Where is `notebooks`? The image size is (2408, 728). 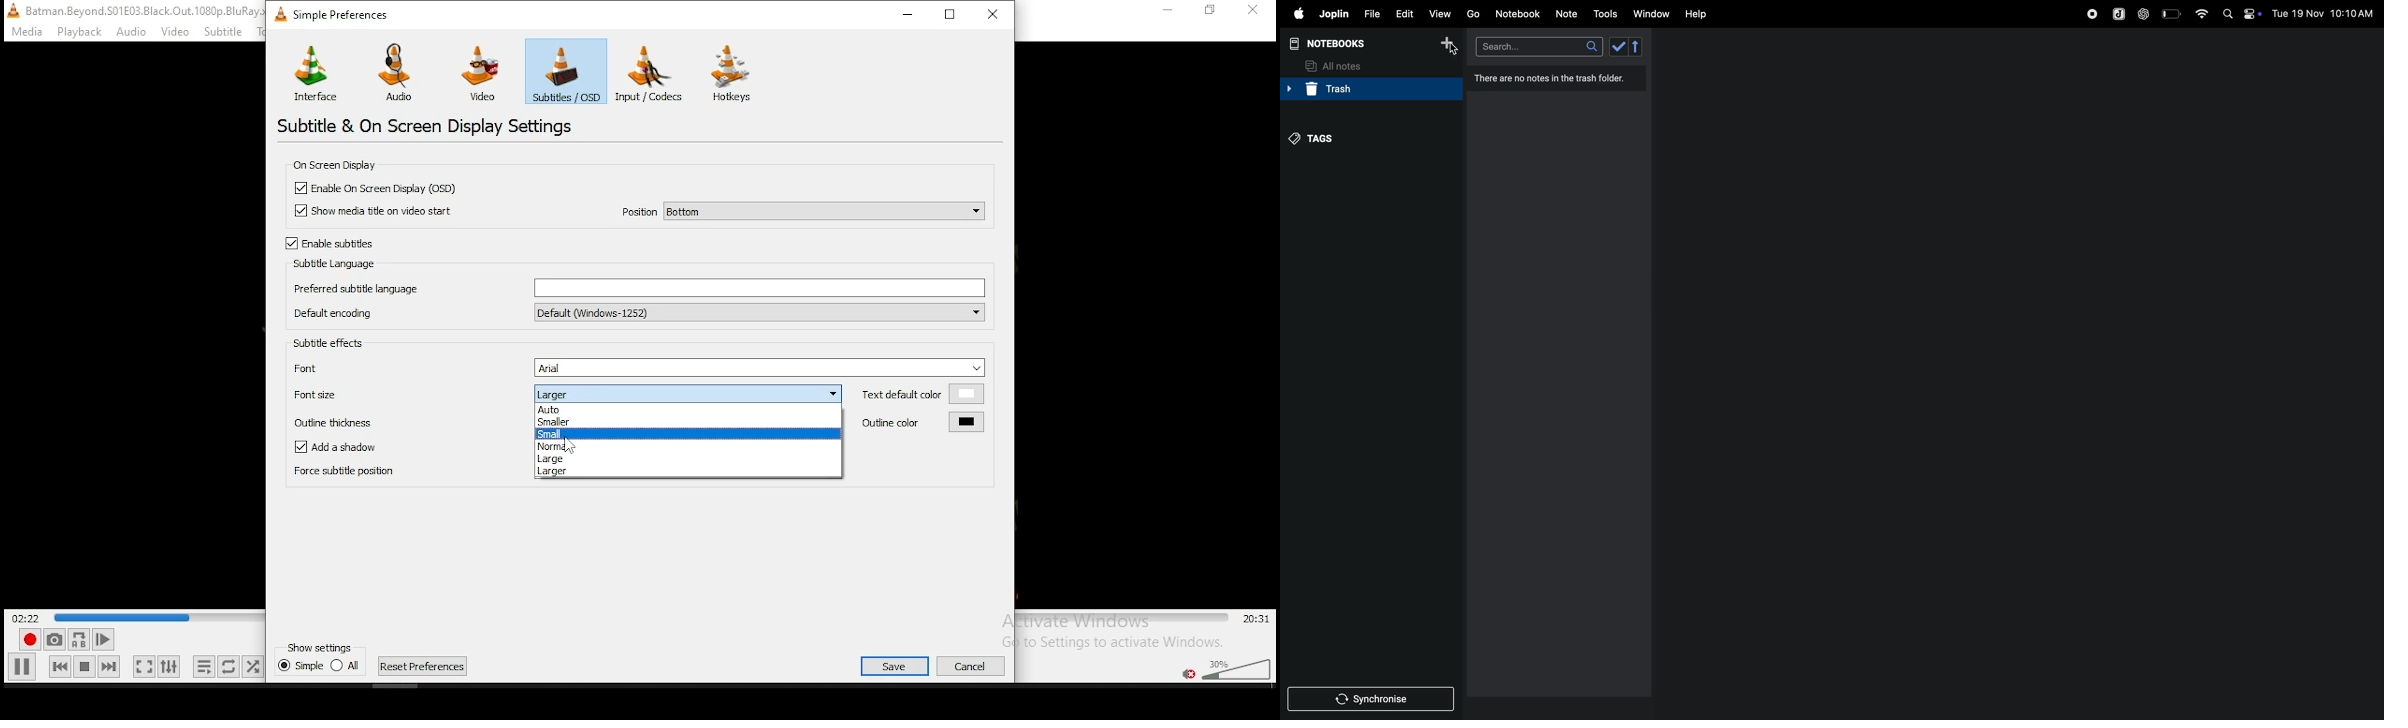
notebooks is located at coordinates (1333, 42).